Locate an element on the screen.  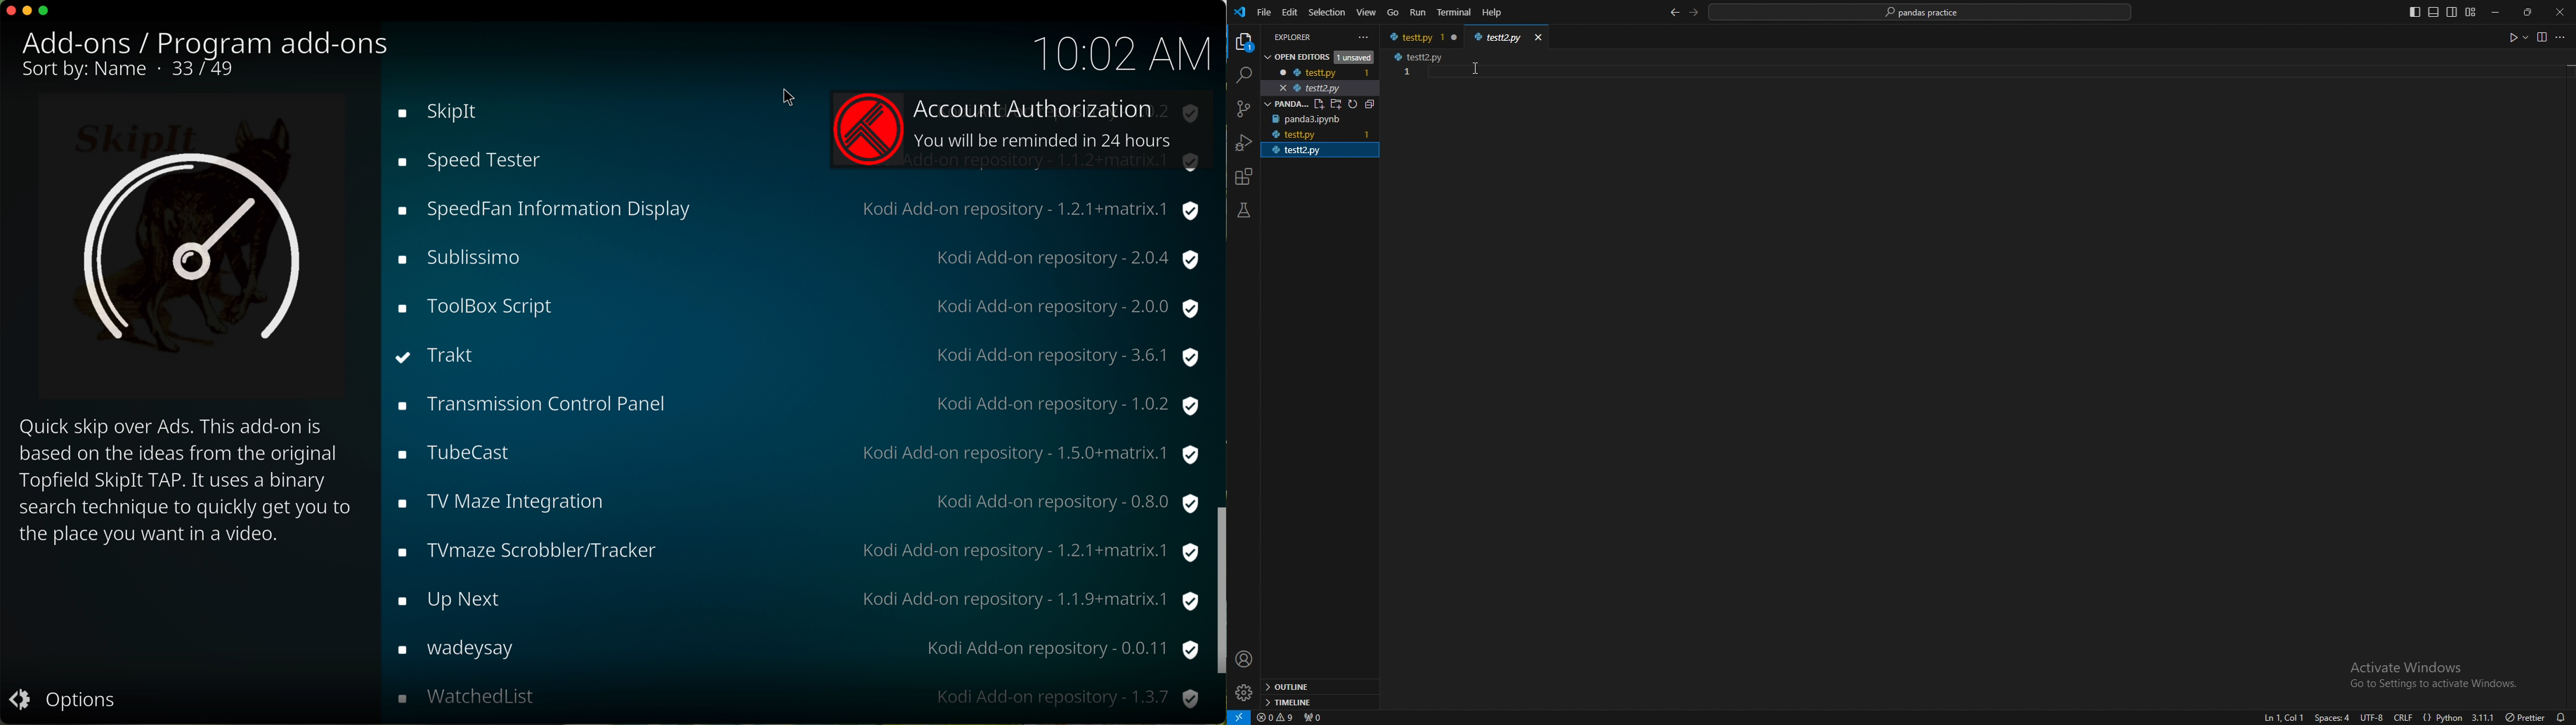
edit is located at coordinates (1292, 12).